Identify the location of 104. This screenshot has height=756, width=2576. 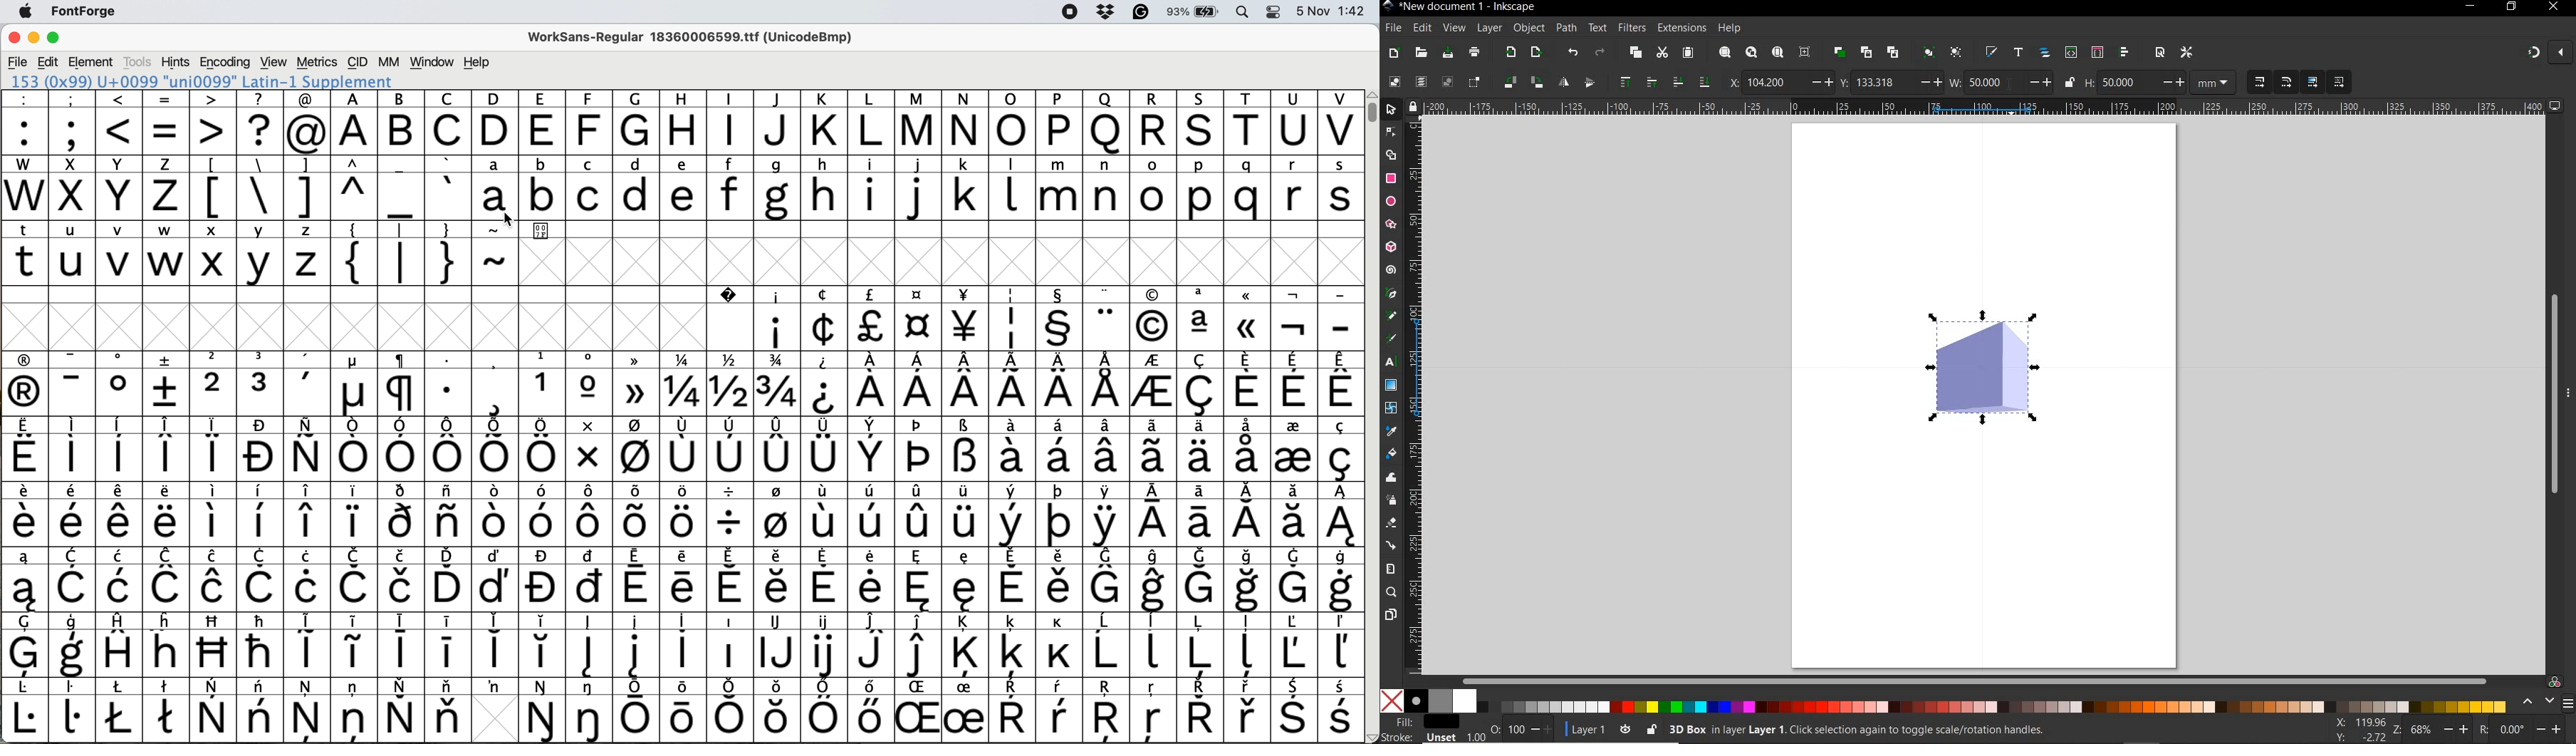
(1775, 83).